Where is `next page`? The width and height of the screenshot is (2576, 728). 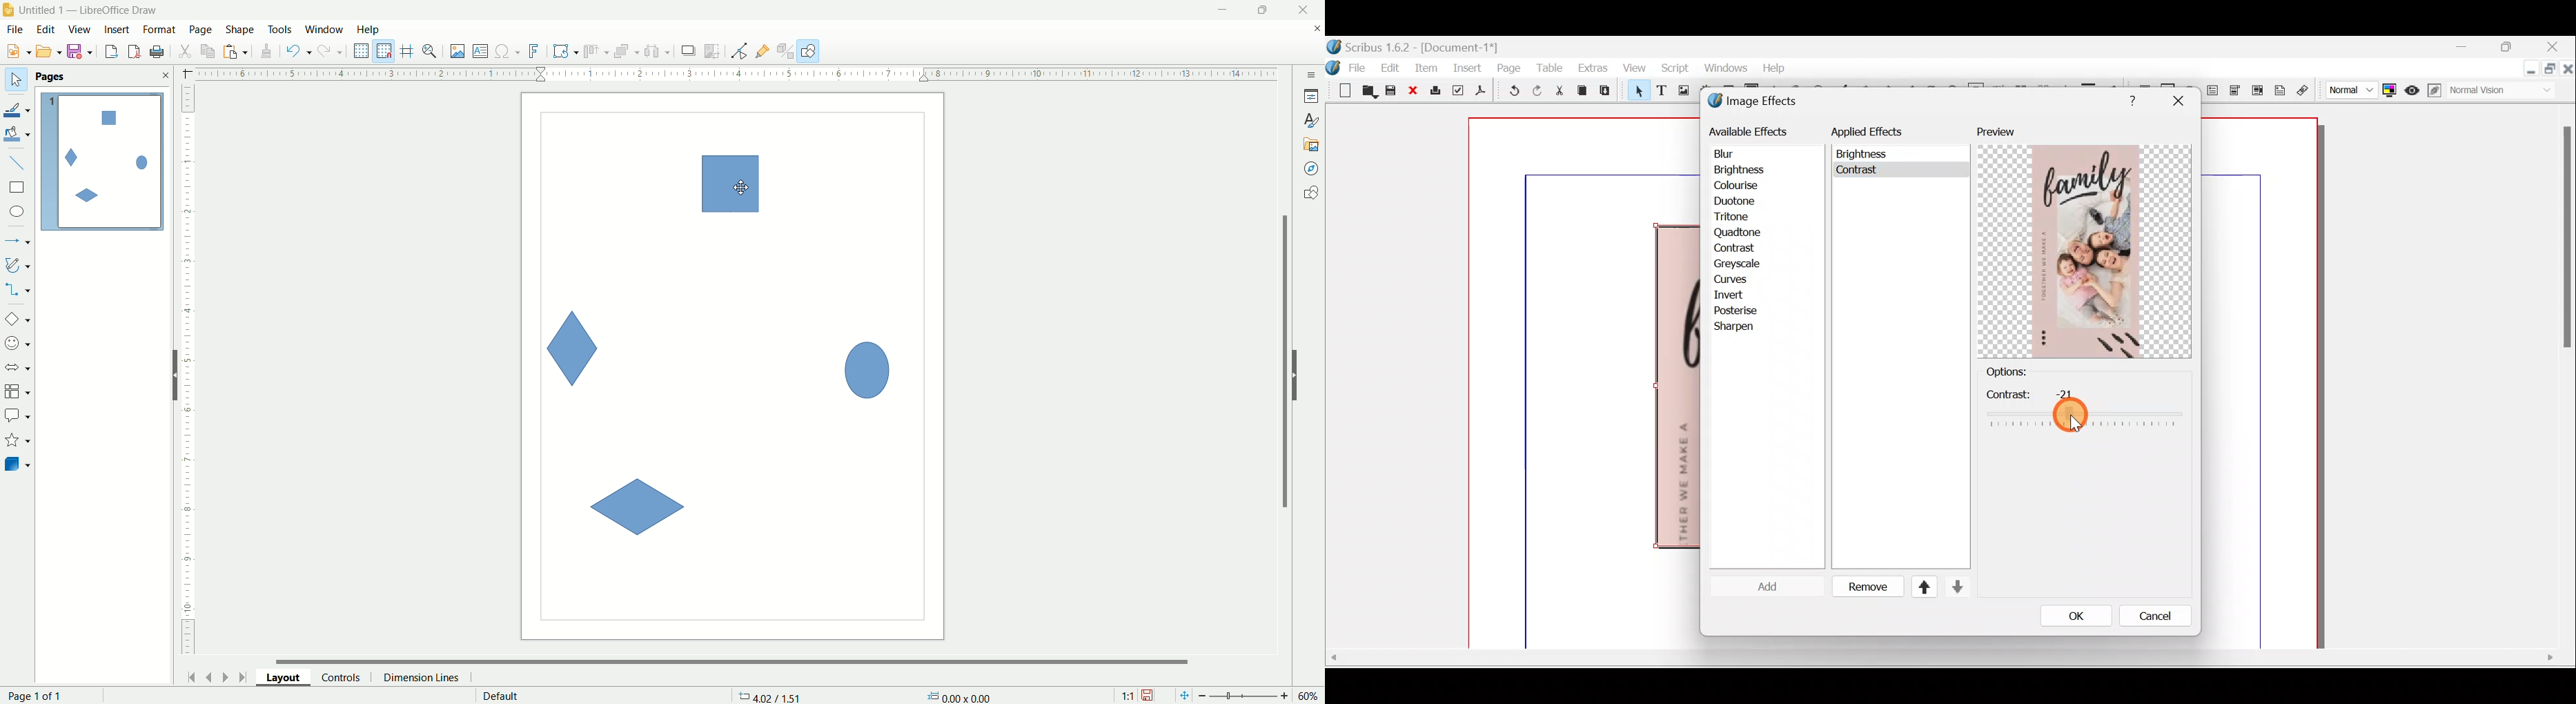 next page is located at coordinates (226, 676).